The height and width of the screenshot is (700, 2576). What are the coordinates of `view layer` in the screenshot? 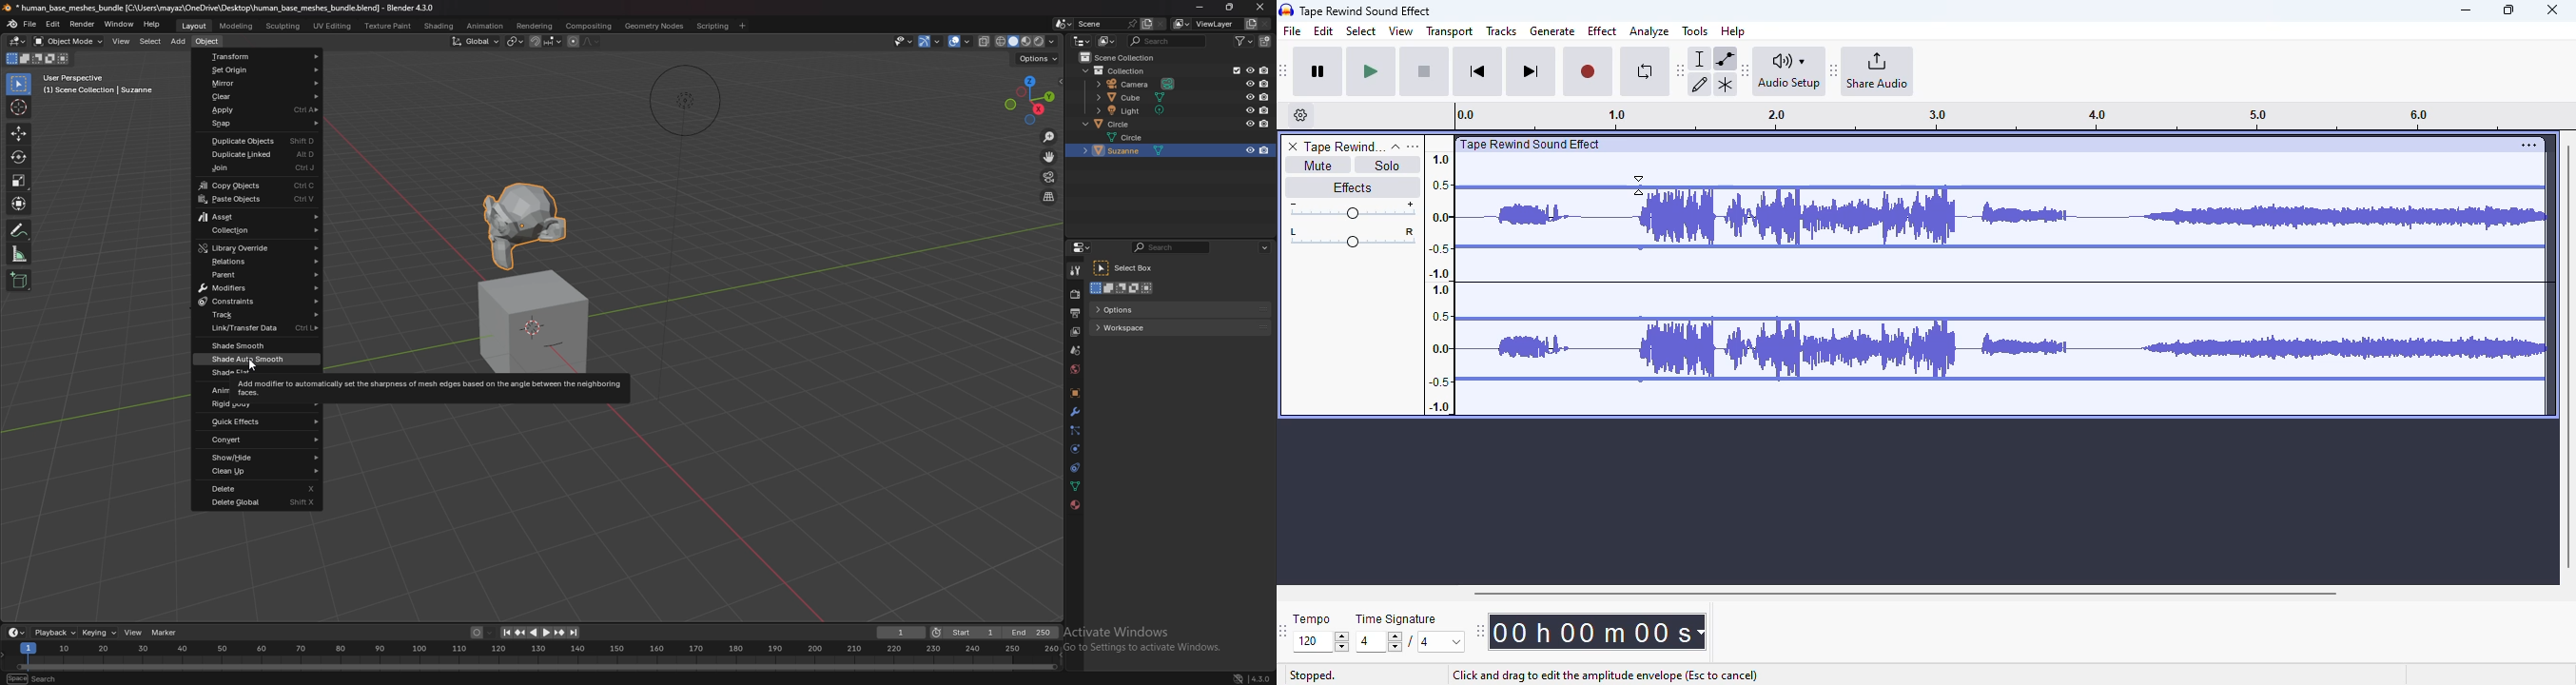 It's located at (1075, 333).